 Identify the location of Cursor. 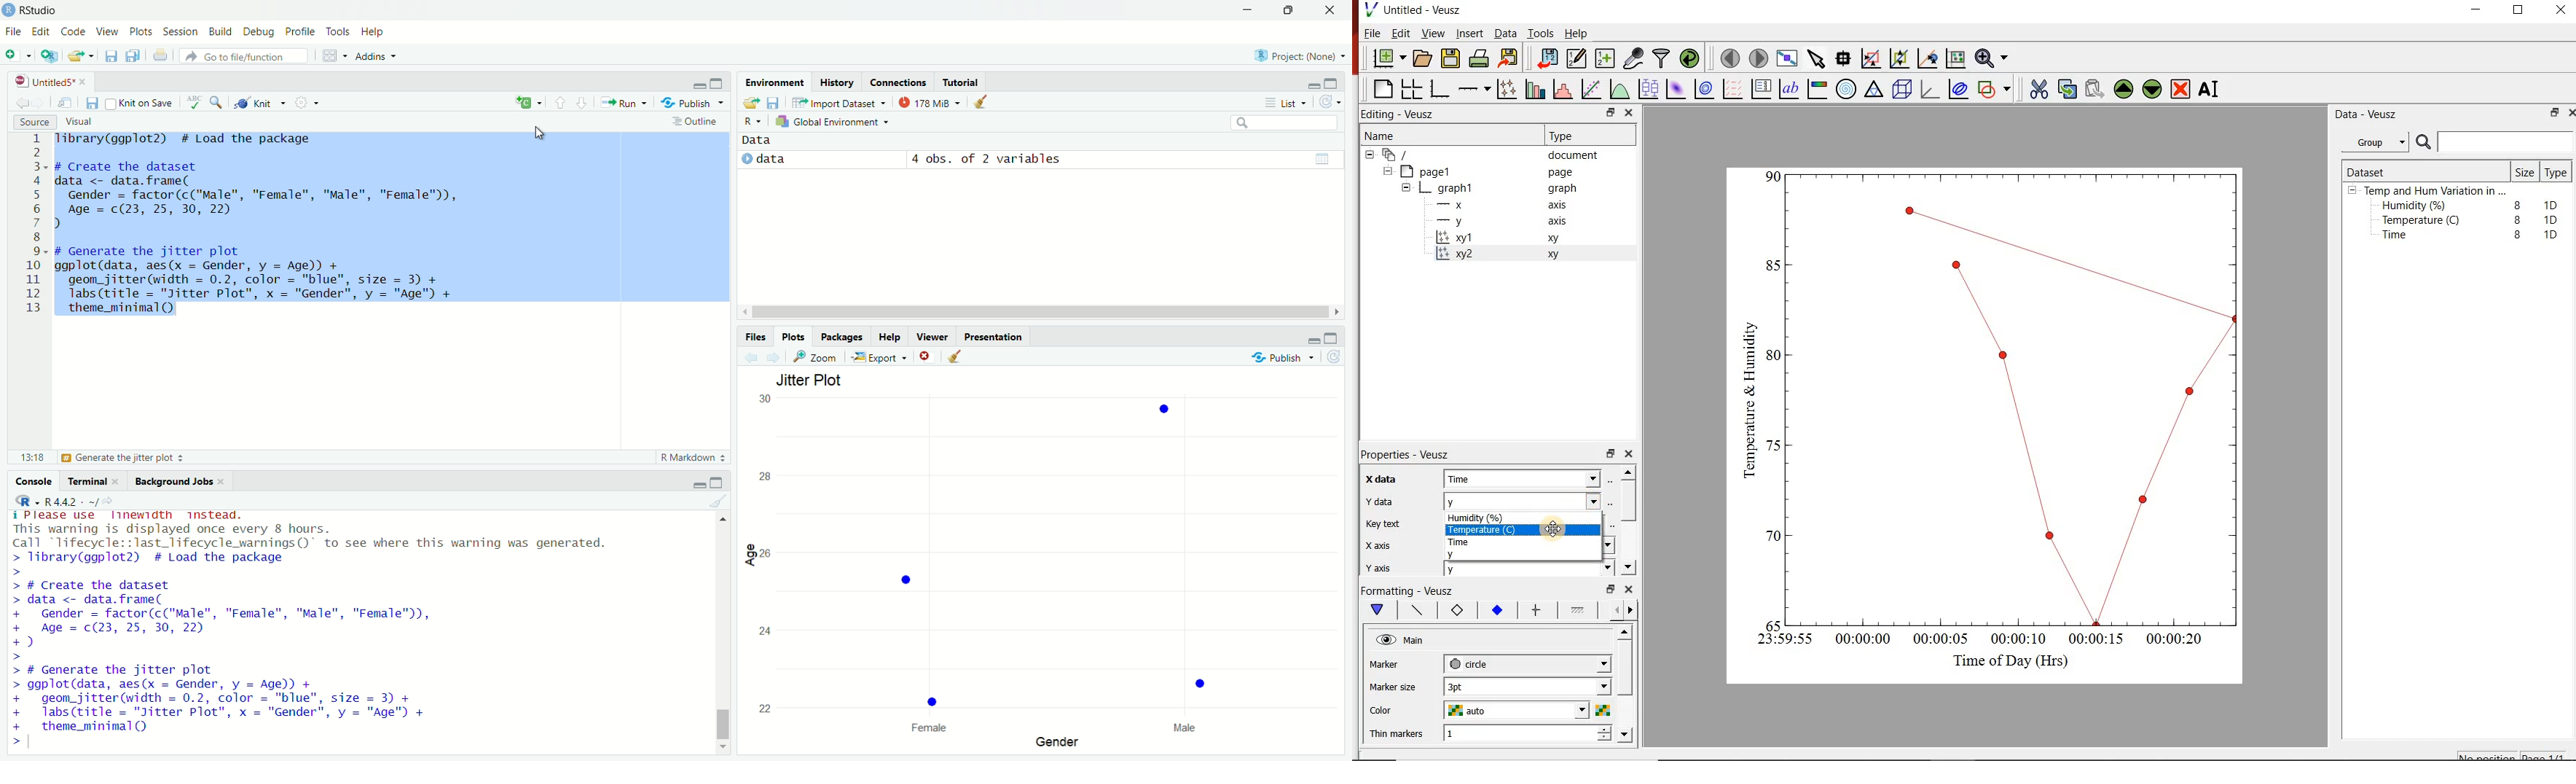
(1560, 529).